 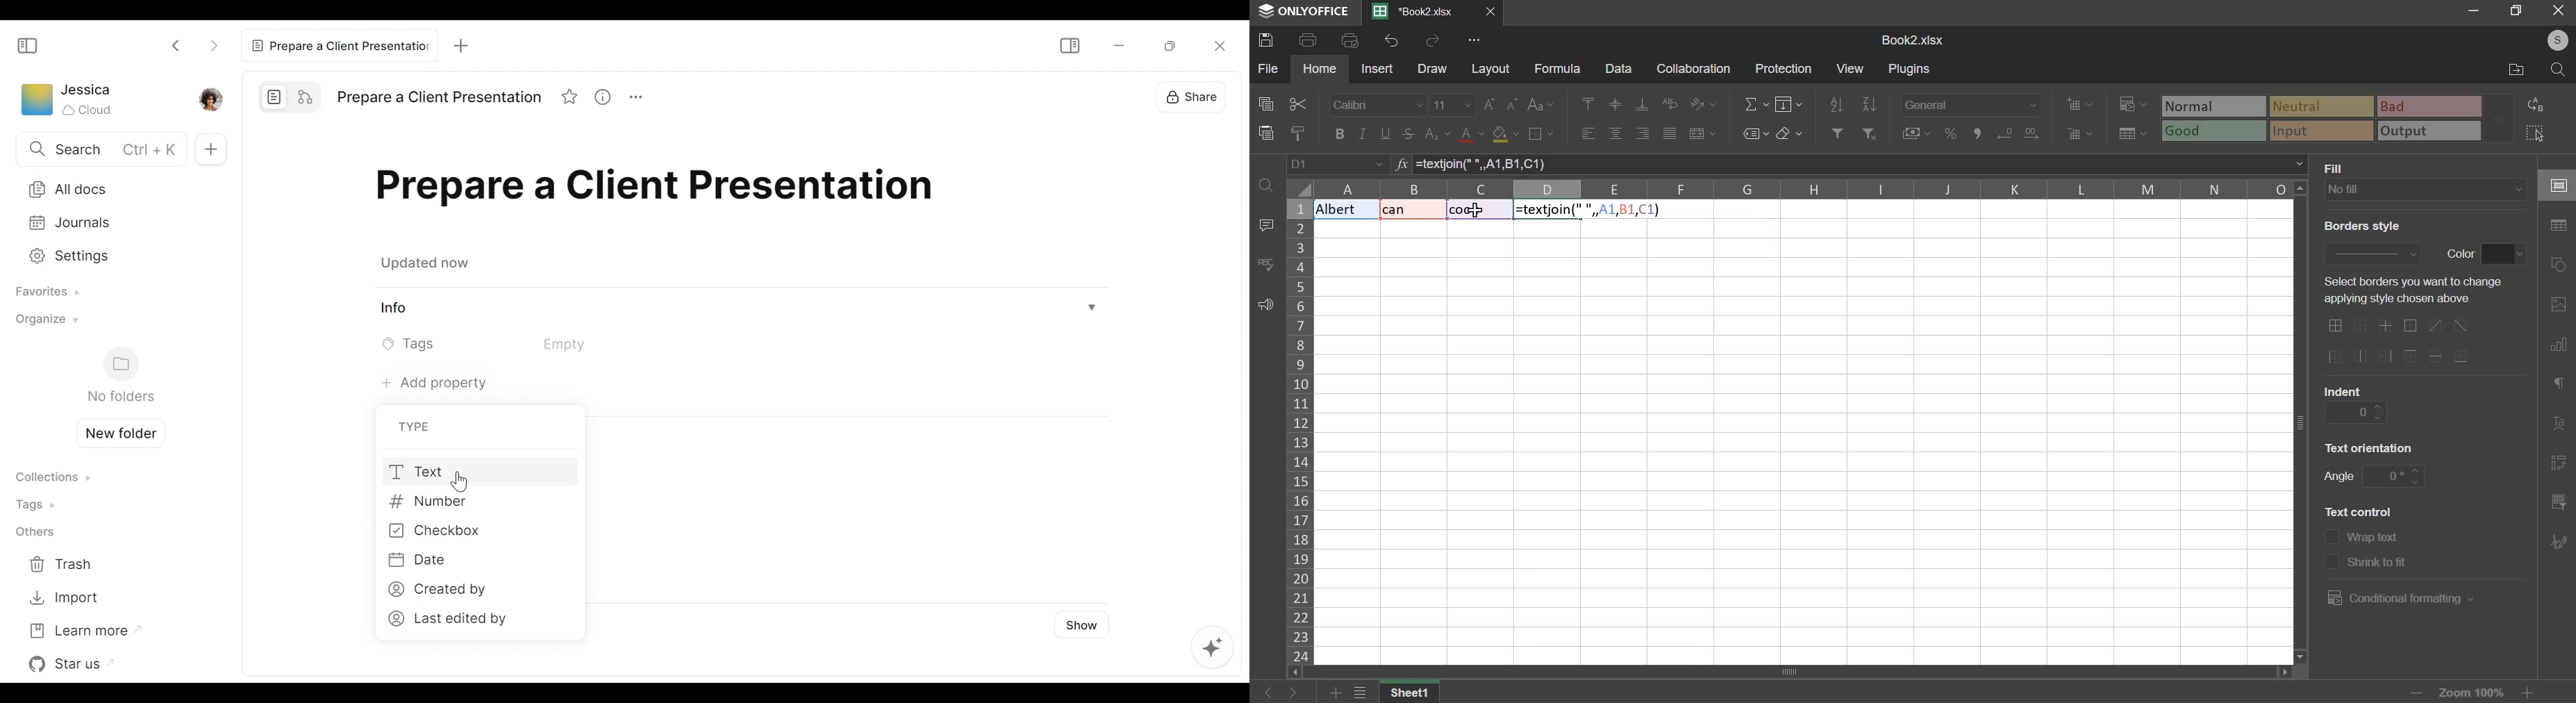 I want to click on Updated now, so click(x=428, y=265).